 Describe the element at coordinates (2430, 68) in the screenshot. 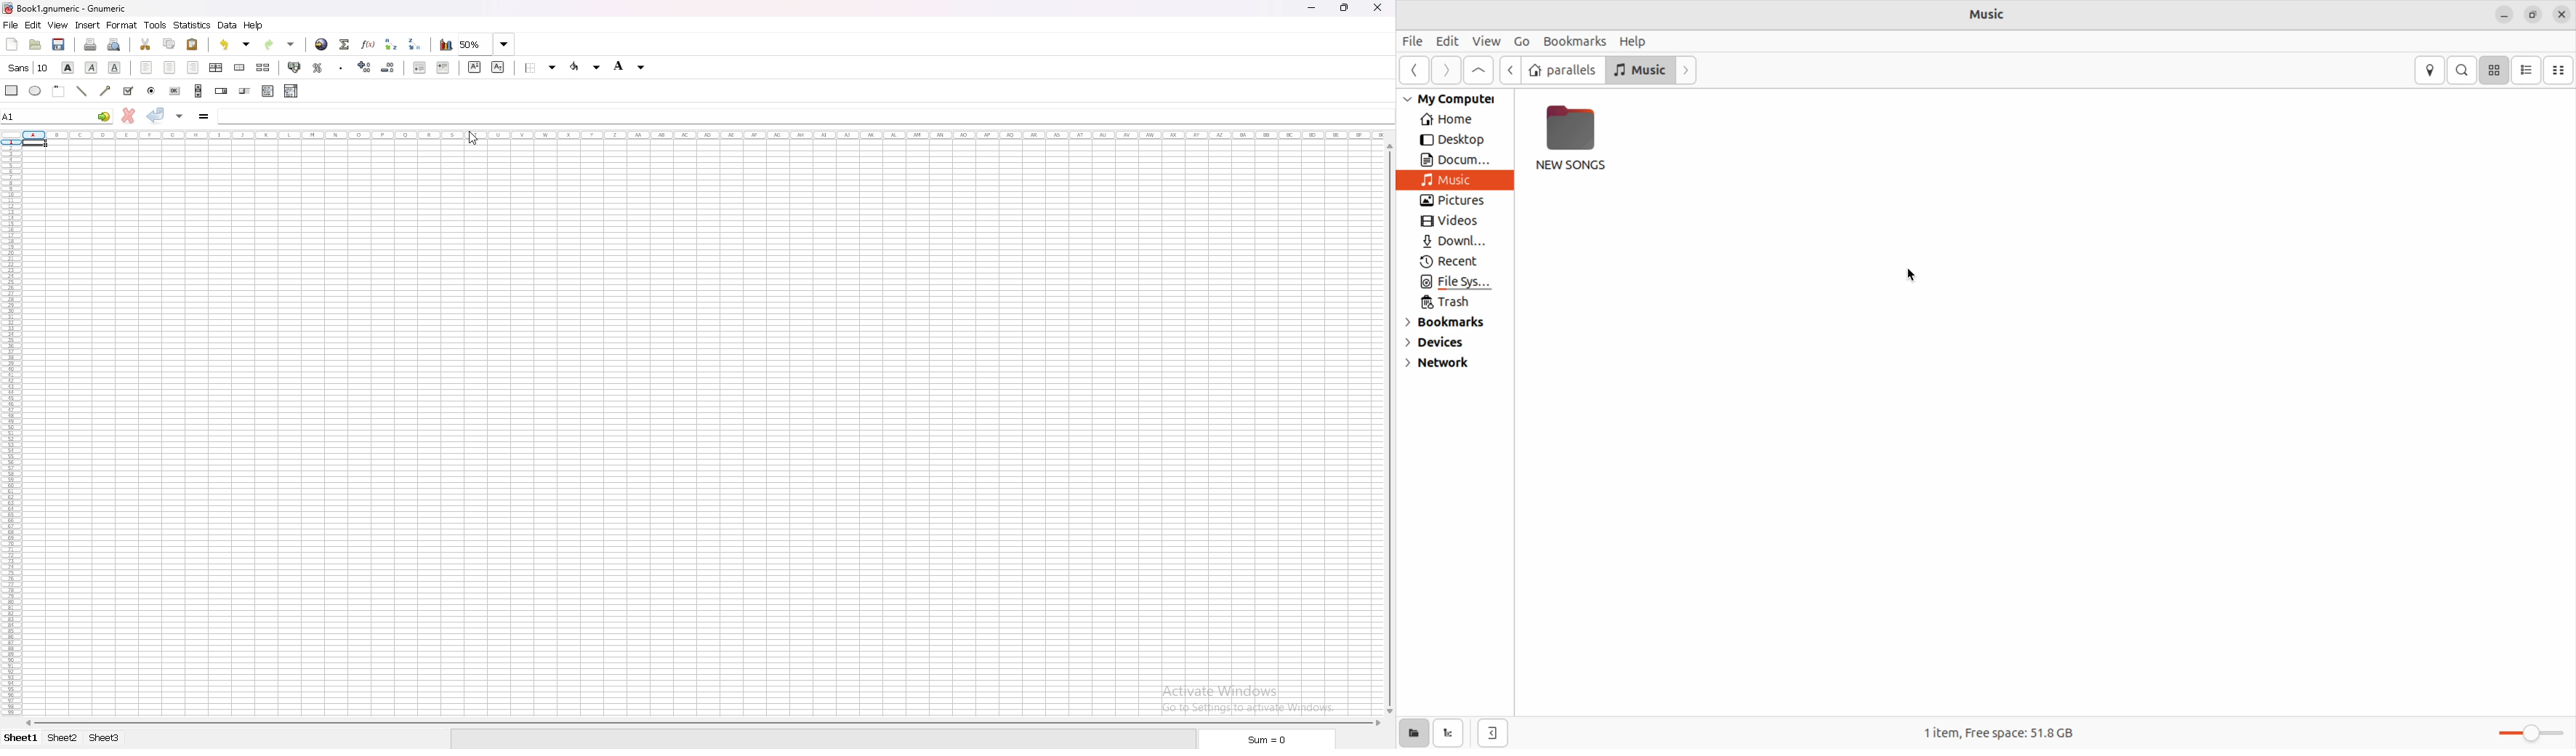

I see `location` at that location.